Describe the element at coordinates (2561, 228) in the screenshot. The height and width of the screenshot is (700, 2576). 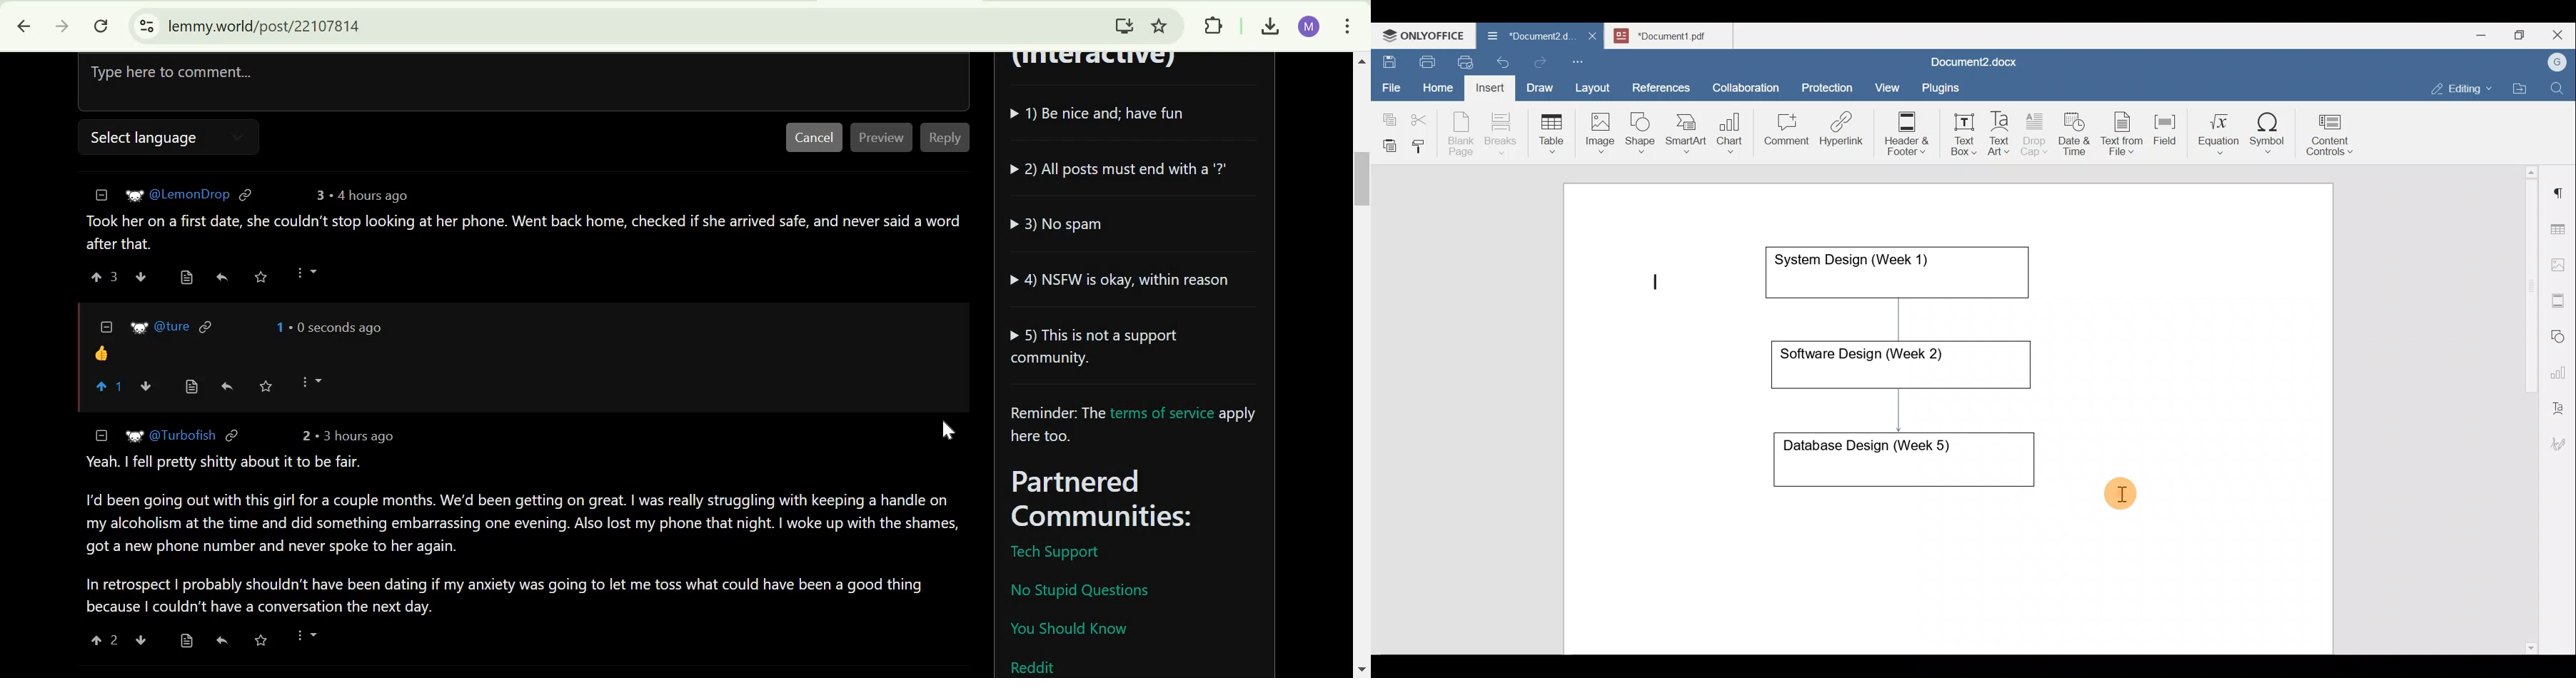
I see `Table settings` at that location.